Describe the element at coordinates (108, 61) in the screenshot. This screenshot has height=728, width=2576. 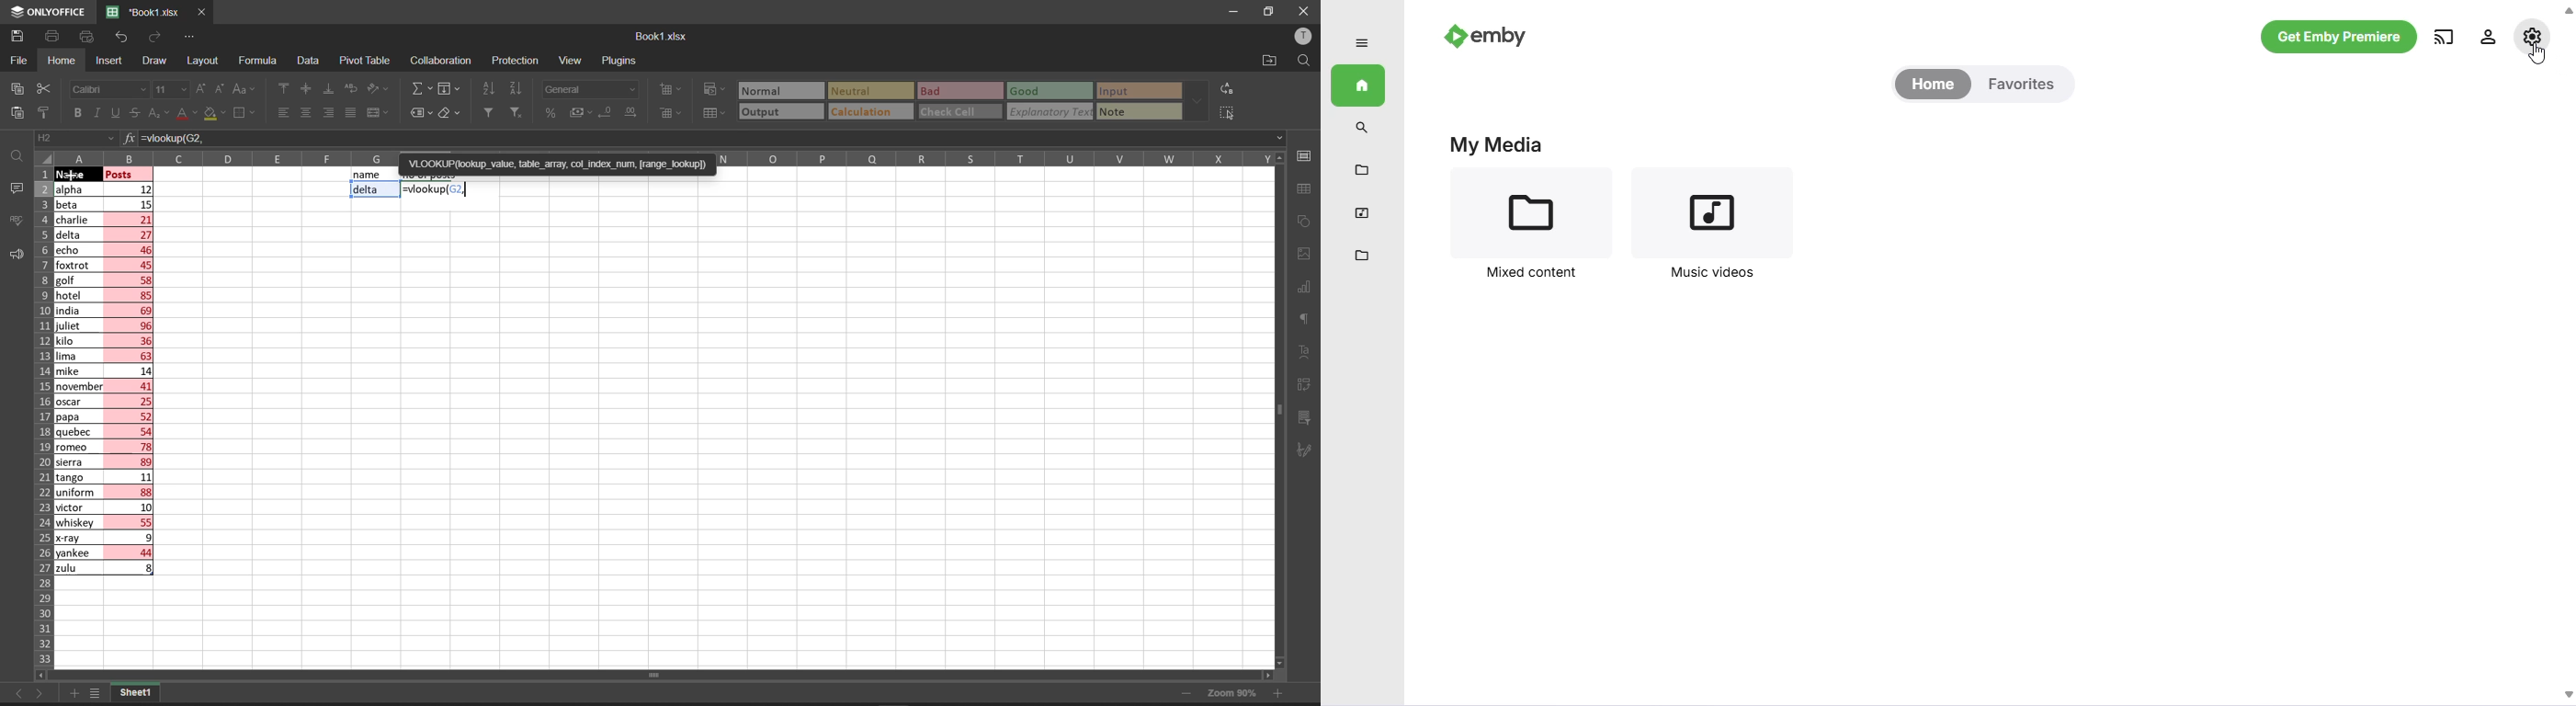
I see `insert` at that location.